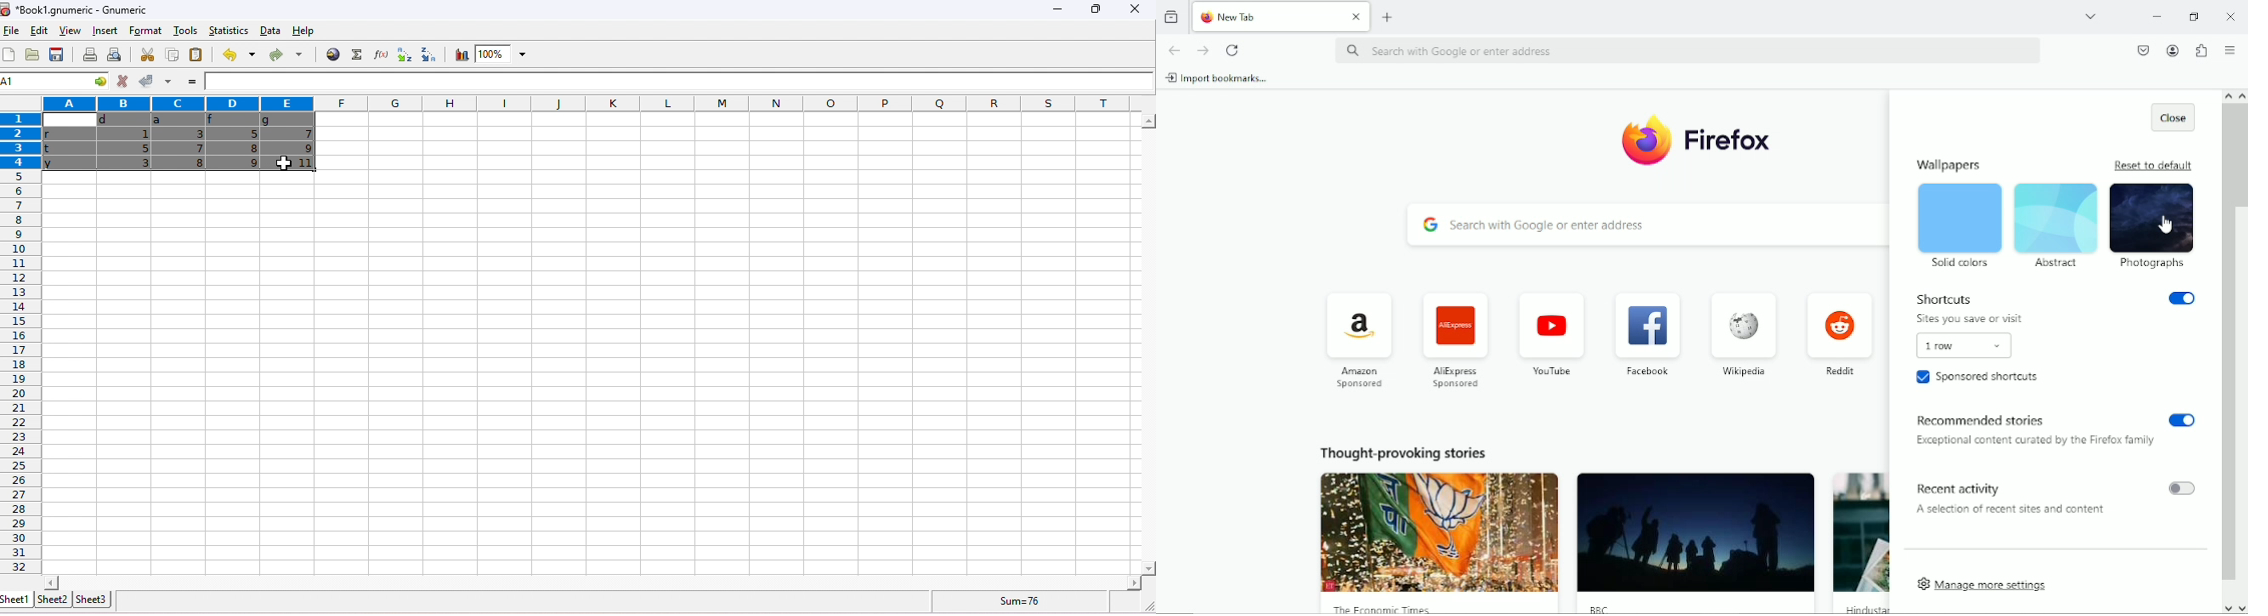 The width and height of the screenshot is (2268, 616). What do you see at coordinates (1452, 340) in the screenshot?
I see `AliExpress` at bounding box center [1452, 340].